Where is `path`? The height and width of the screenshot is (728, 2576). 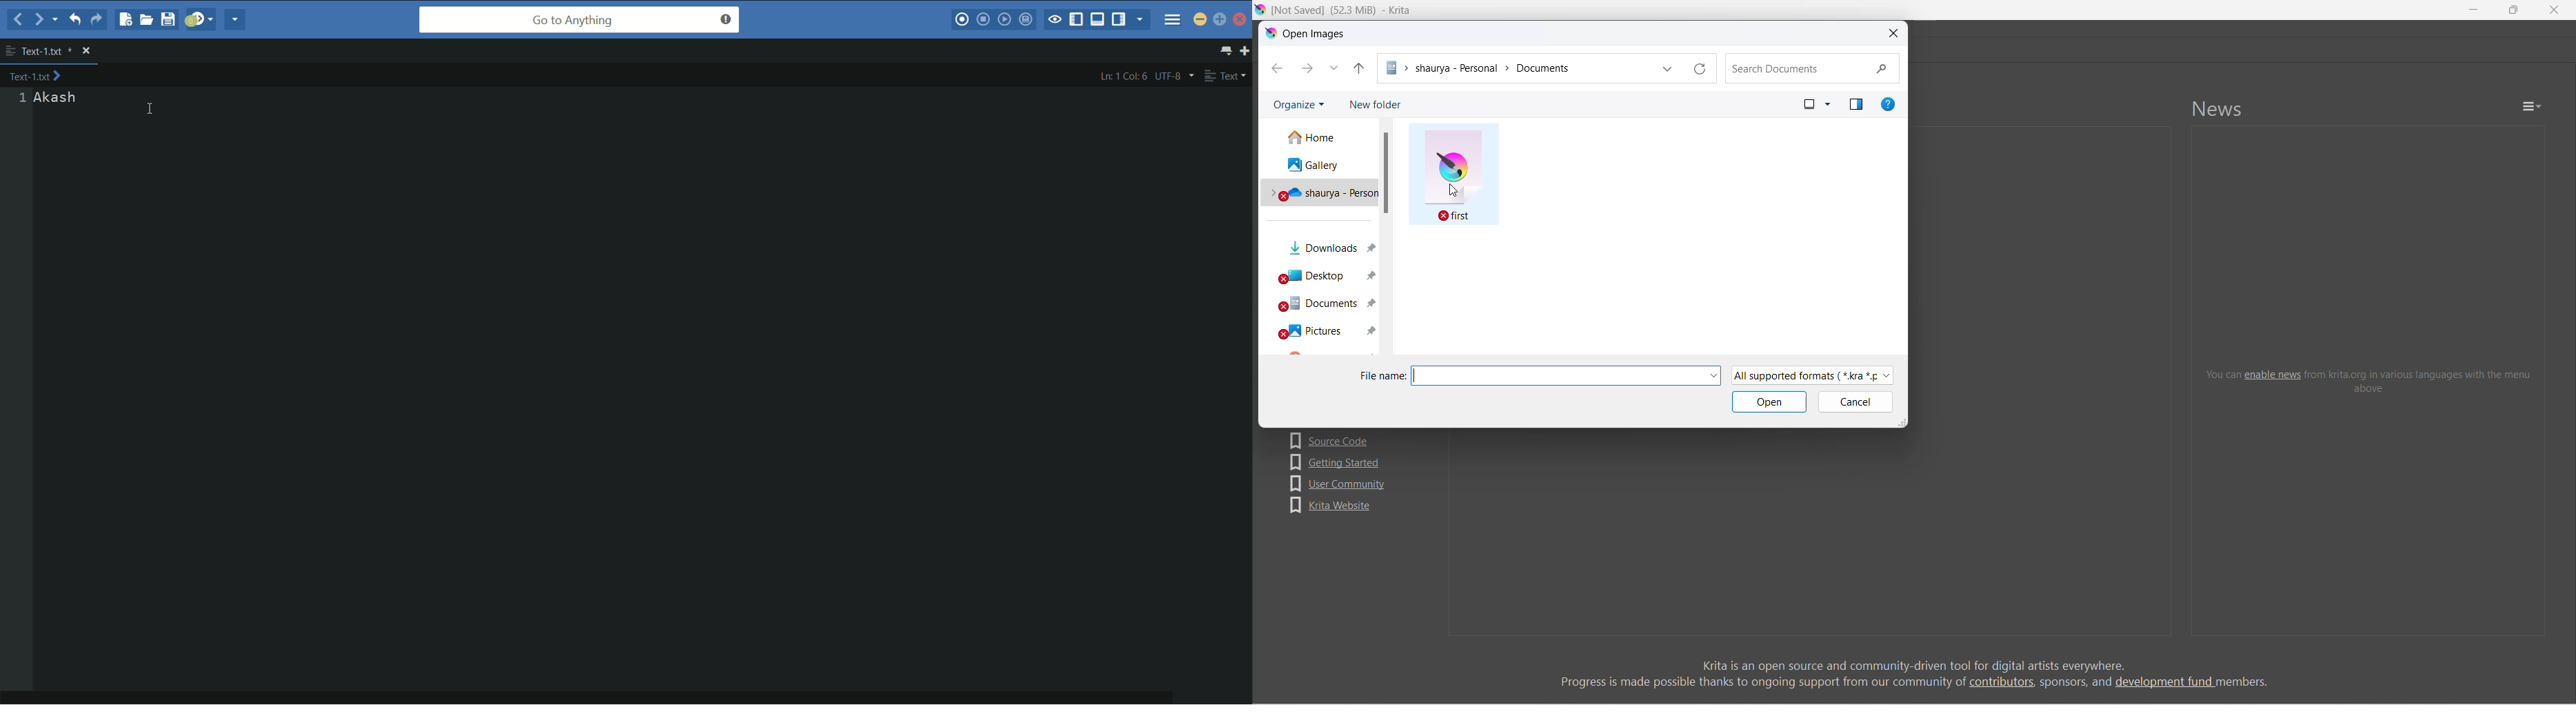 path is located at coordinates (1516, 68).